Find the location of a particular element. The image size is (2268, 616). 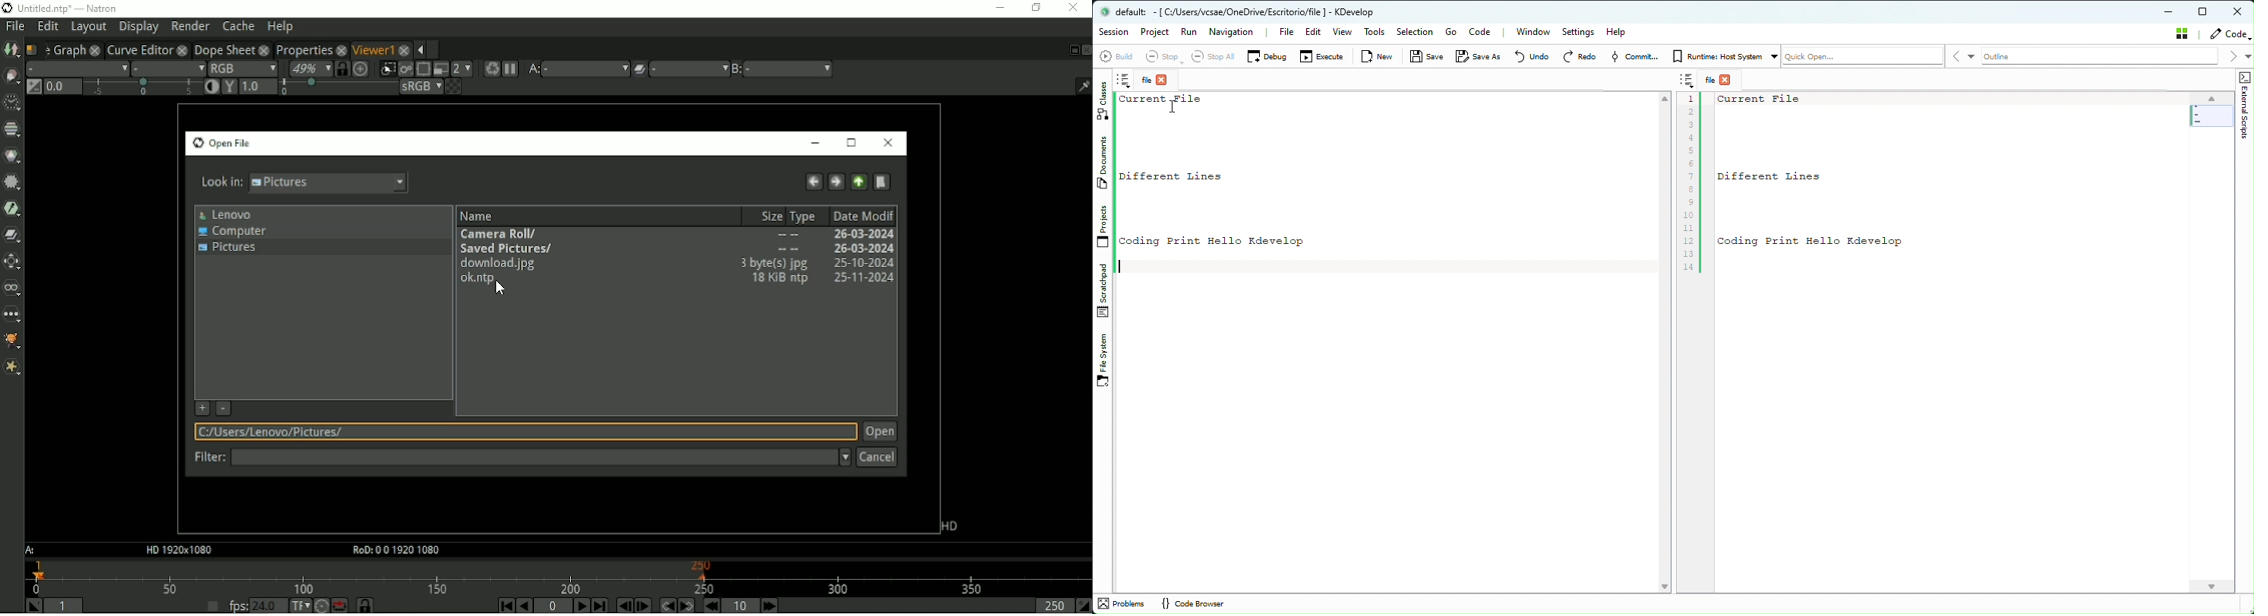

download.jpg is located at coordinates (678, 264).